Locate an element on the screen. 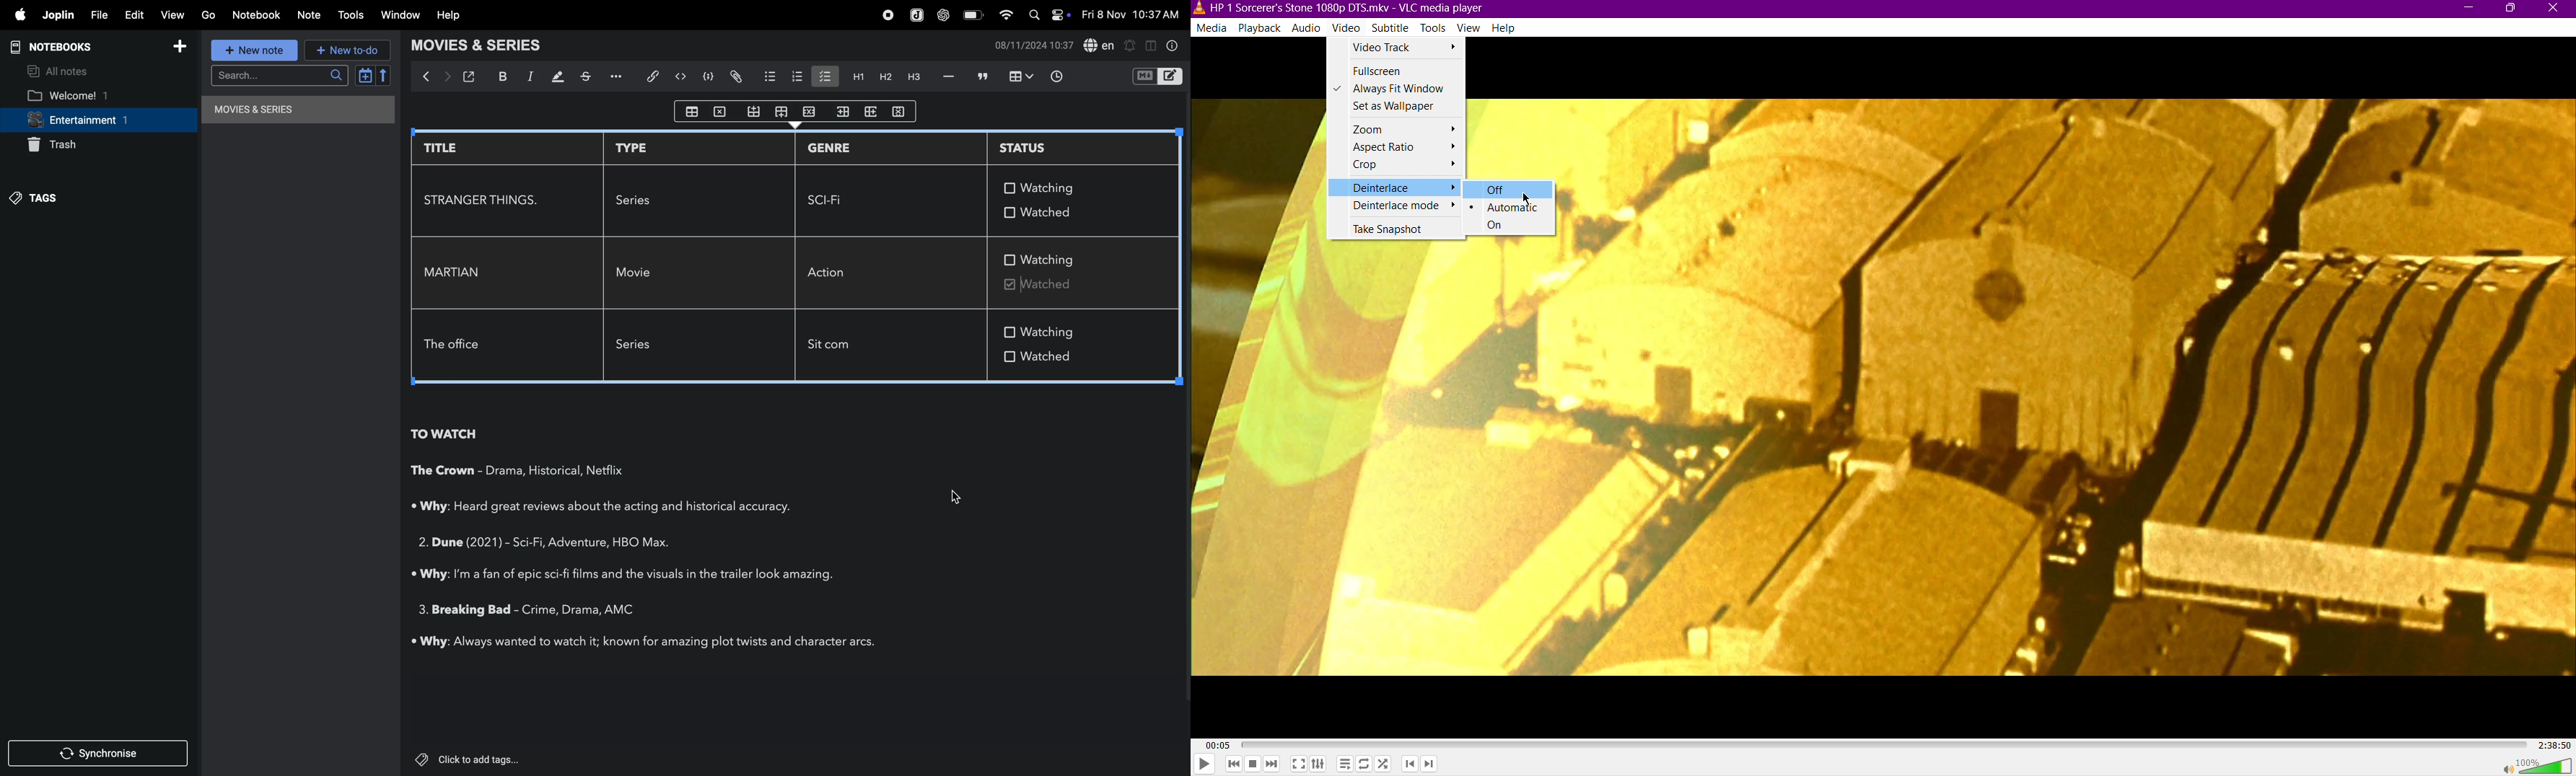 Image resolution: width=2576 pixels, height=784 pixels. watched is located at coordinates (1071, 360).